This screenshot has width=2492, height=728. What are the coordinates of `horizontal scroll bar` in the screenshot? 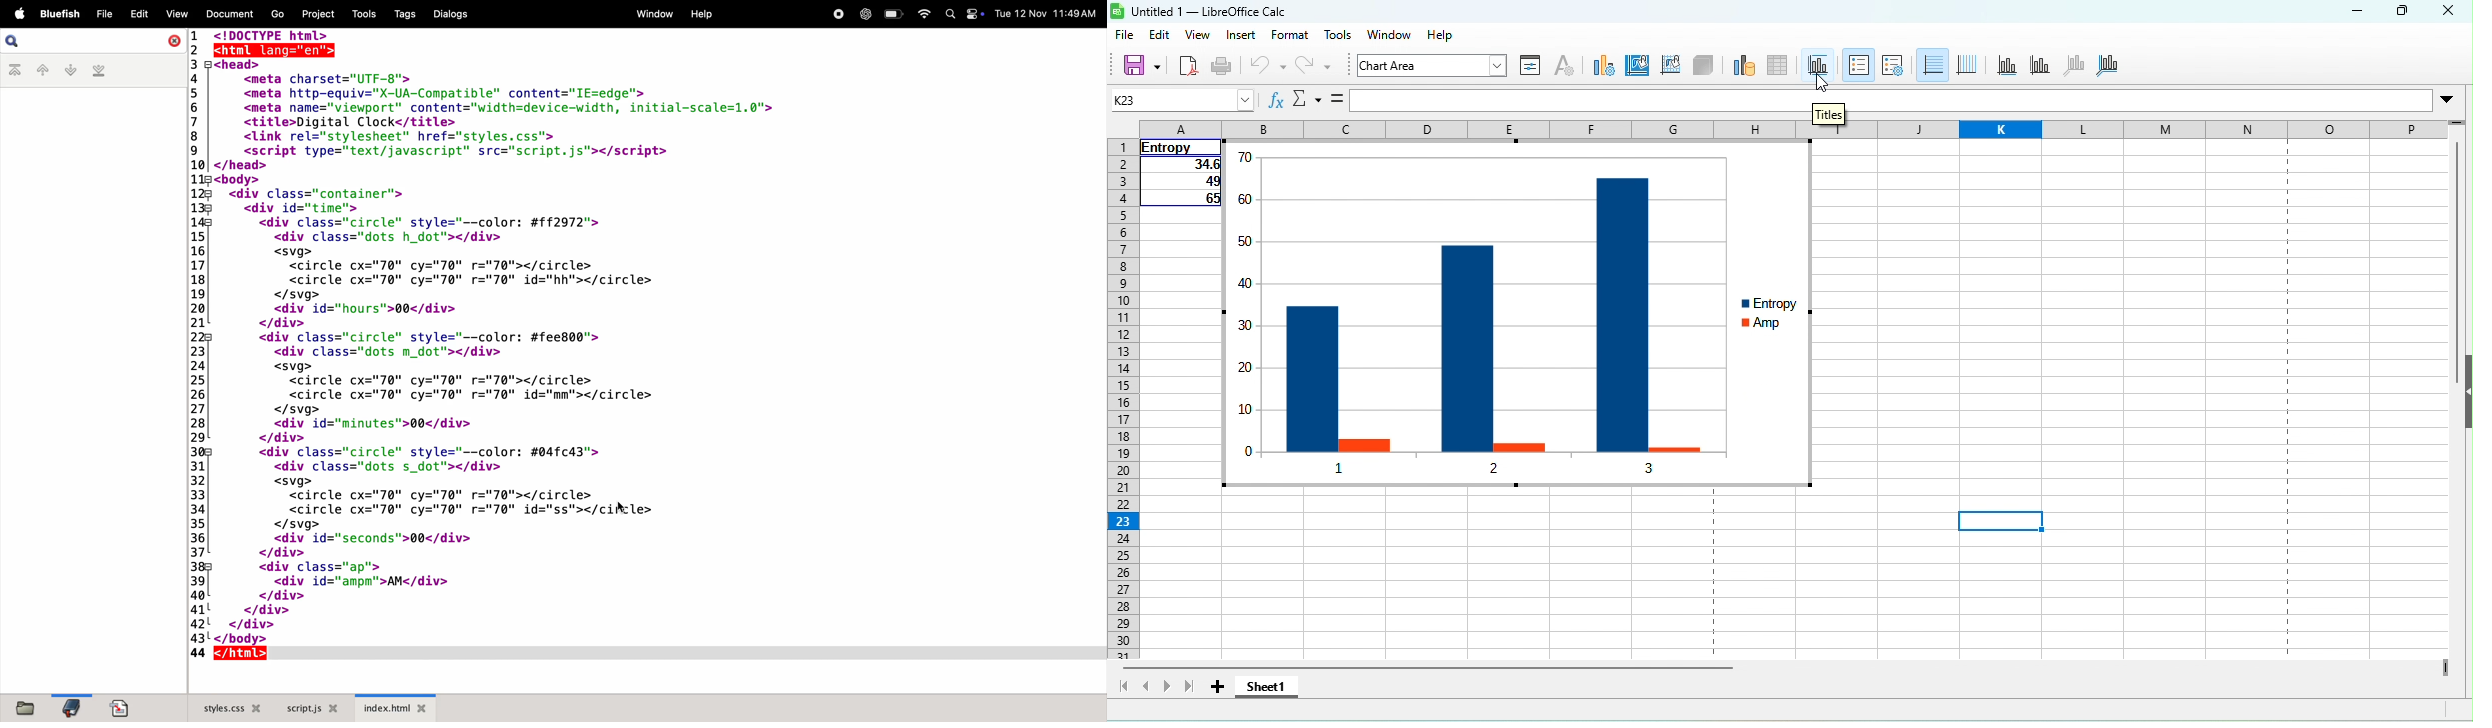 It's located at (1430, 667).